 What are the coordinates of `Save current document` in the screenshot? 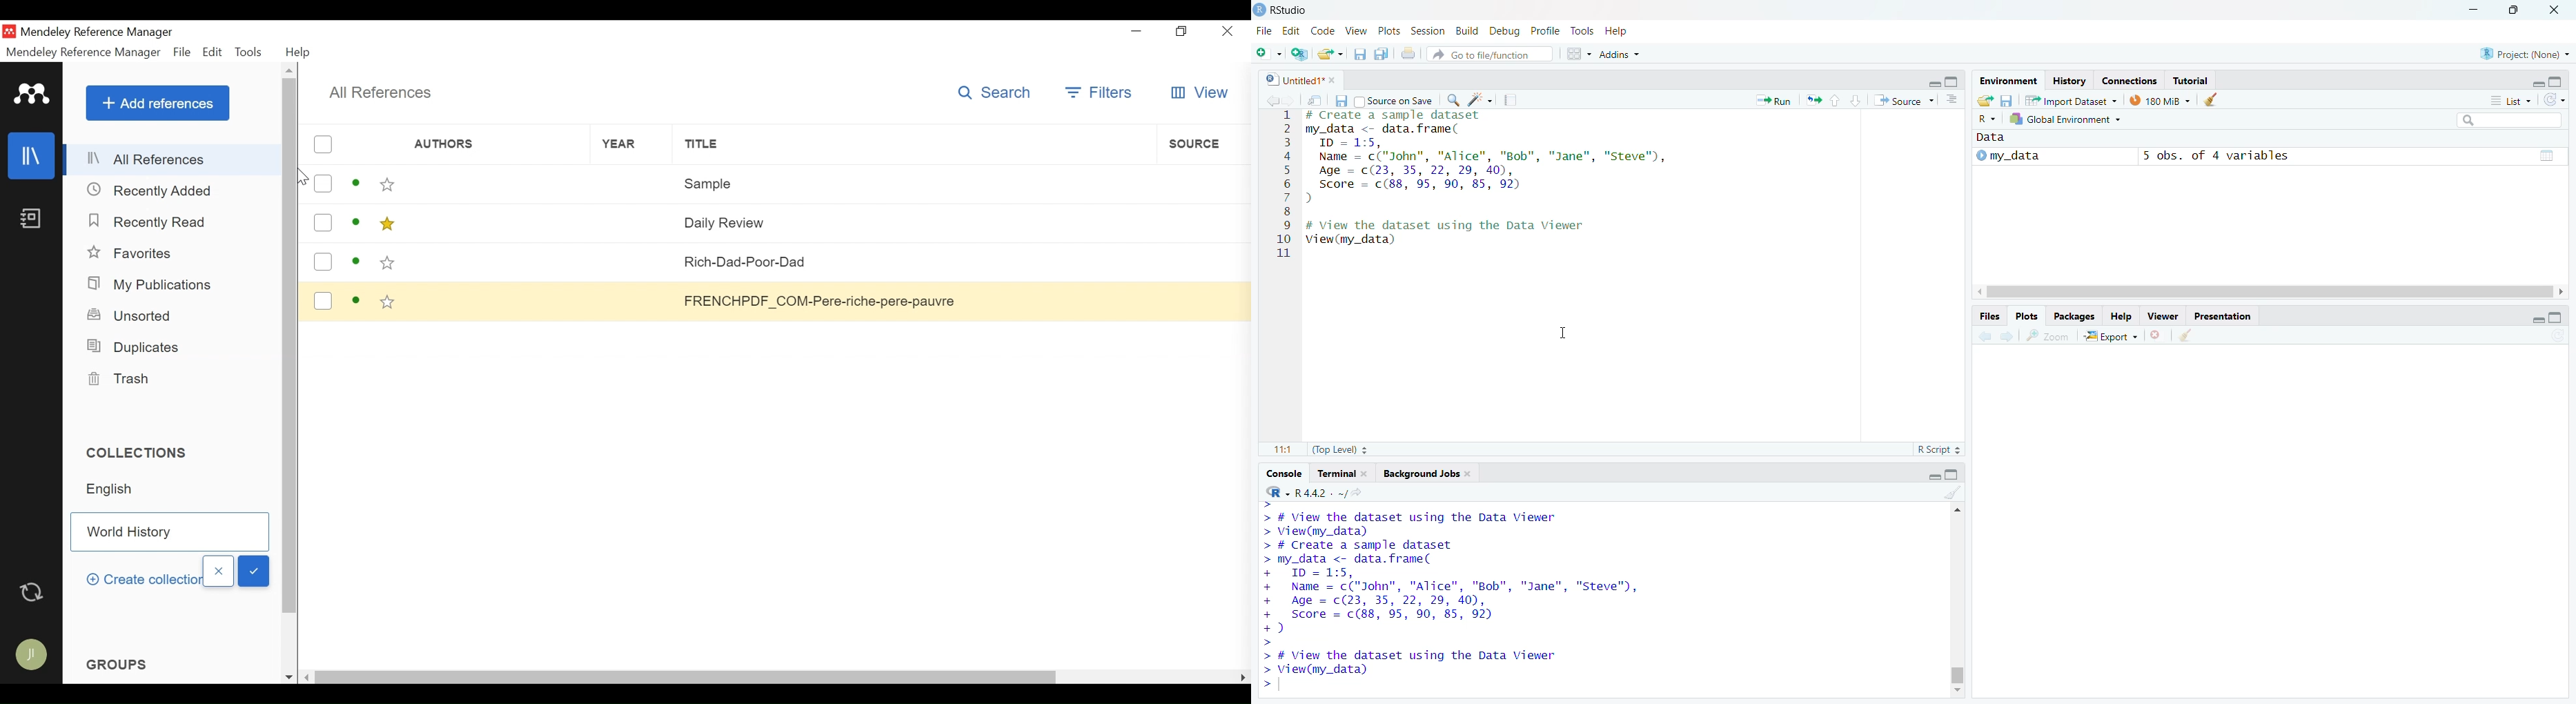 It's located at (1360, 57).